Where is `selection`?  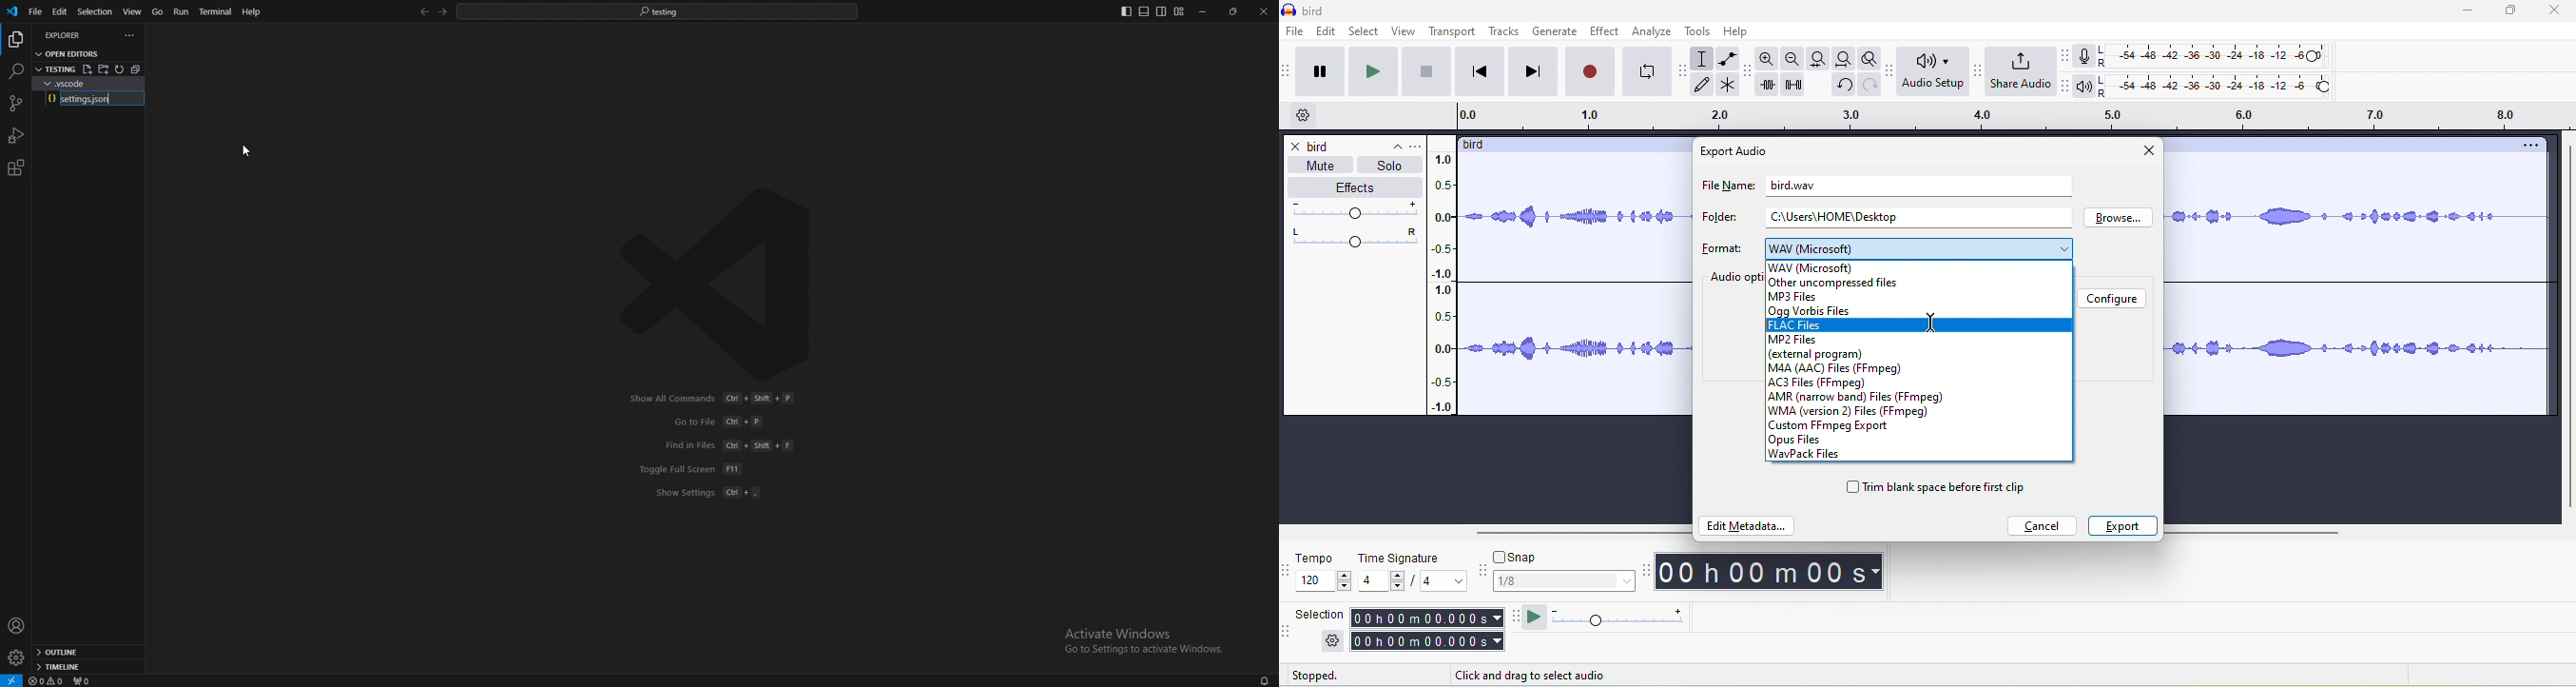
selection is located at coordinates (1424, 630).